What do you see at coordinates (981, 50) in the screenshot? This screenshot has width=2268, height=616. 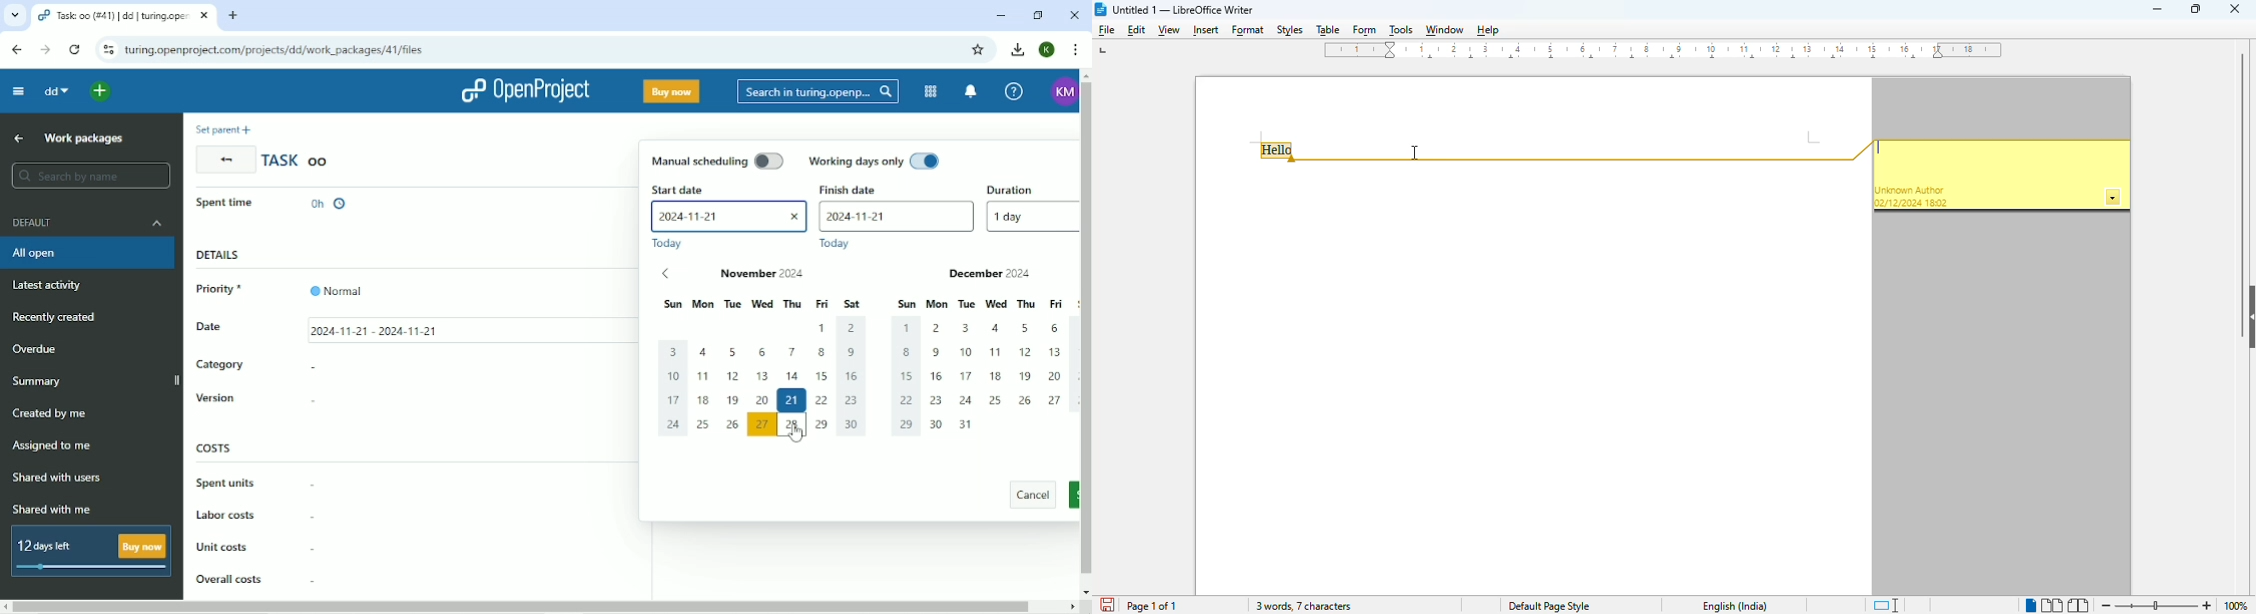 I see `Bookmark this tab` at bounding box center [981, 50].